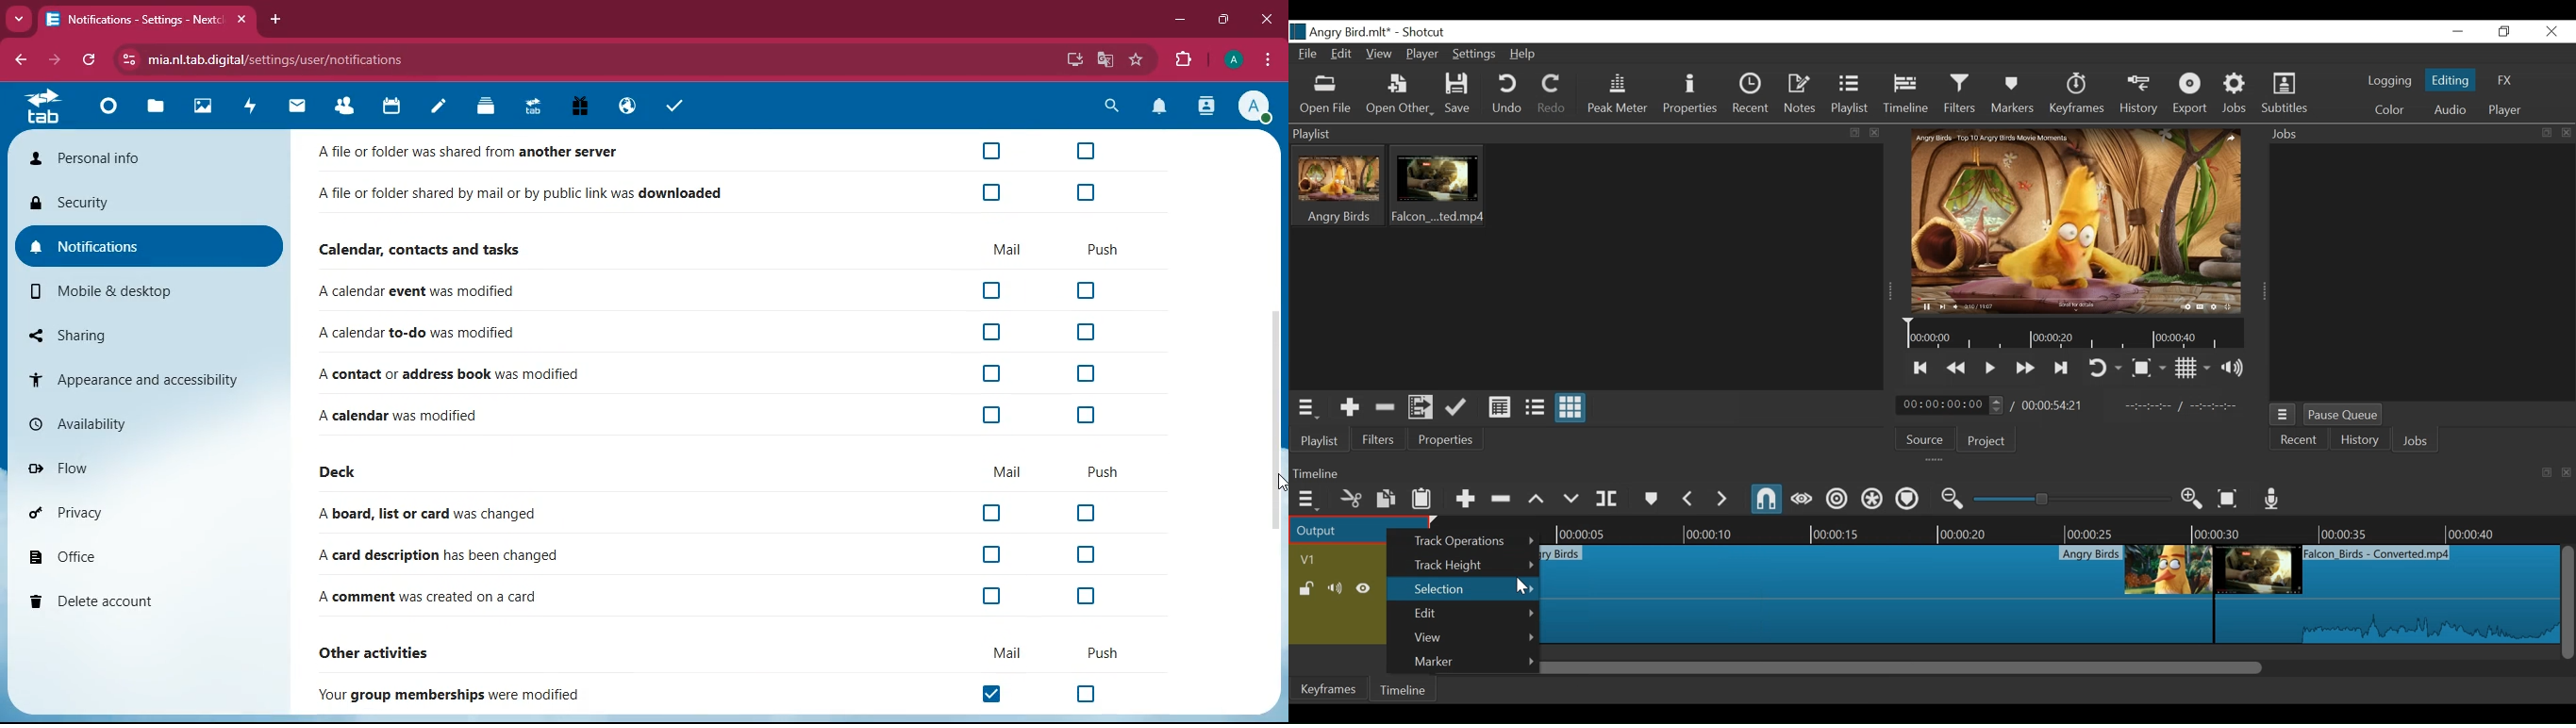  Describe the element at coordinates (581, 108) in the screenshot. I see `gift` at that location.